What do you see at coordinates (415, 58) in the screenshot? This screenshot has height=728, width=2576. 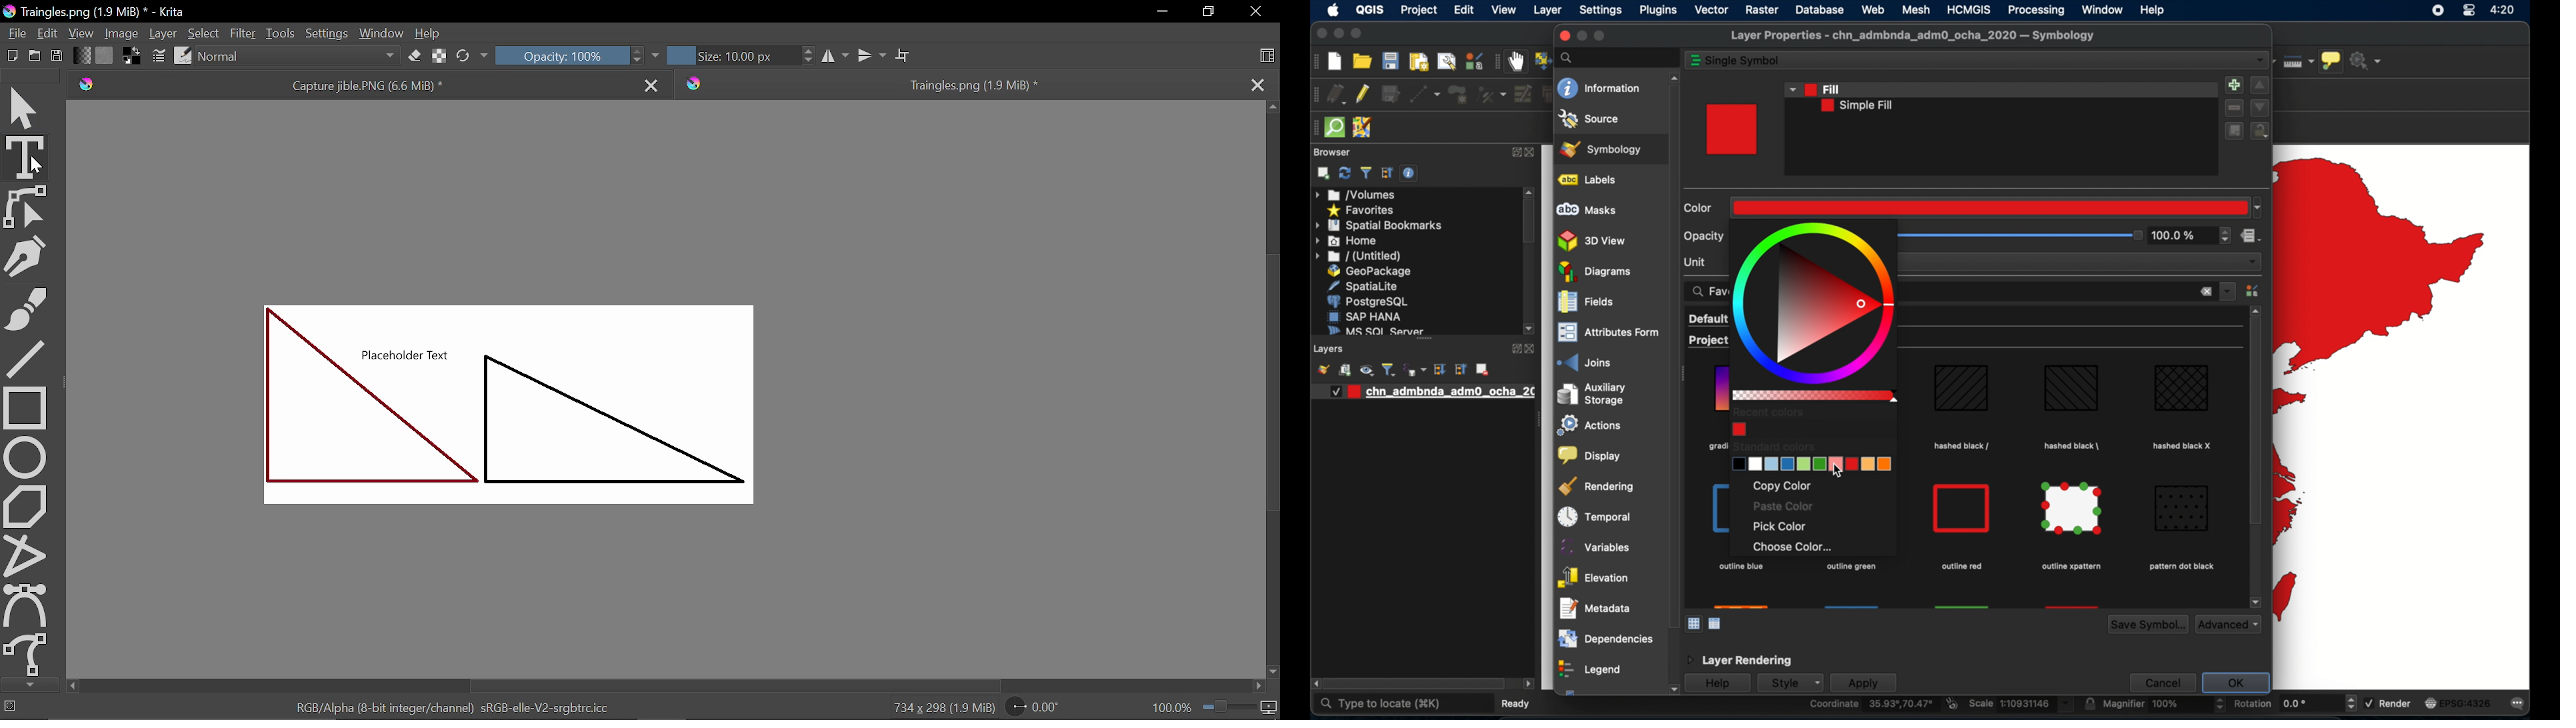 I see `eraser` at bounding box center [415, 58].